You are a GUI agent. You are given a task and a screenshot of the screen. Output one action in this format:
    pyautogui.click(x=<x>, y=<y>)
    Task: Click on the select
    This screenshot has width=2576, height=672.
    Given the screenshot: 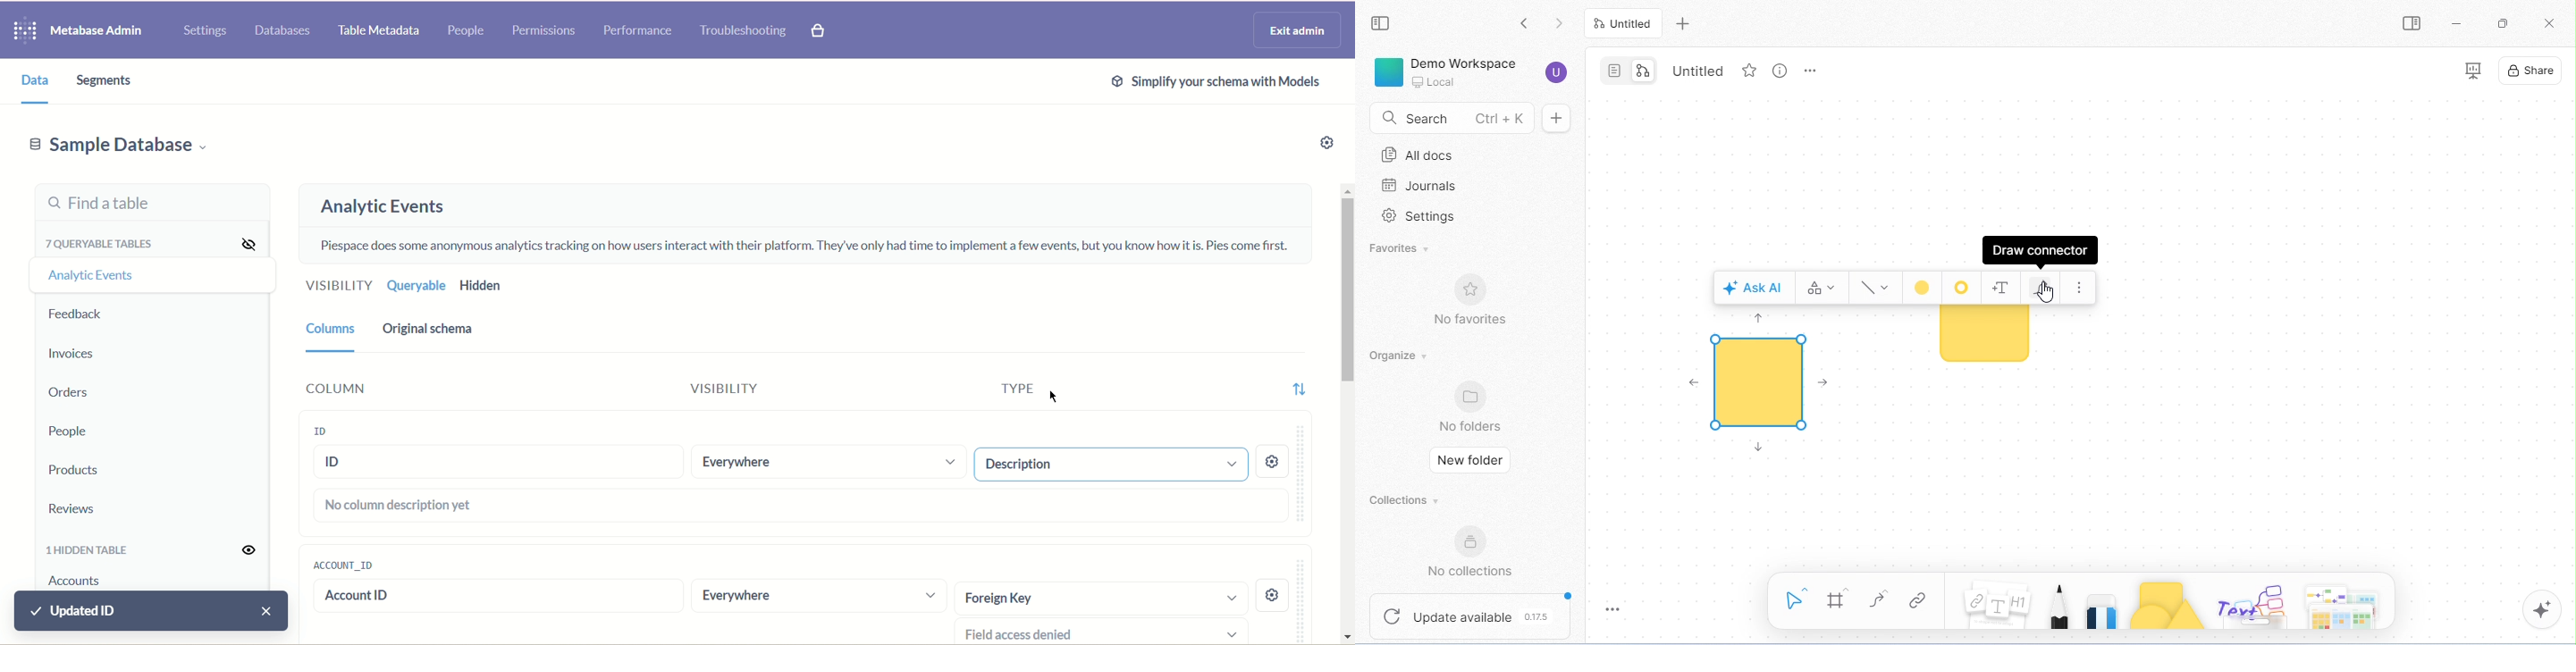 What is the action you would take?
    pyautogui.click(x=1798, y=598)
    